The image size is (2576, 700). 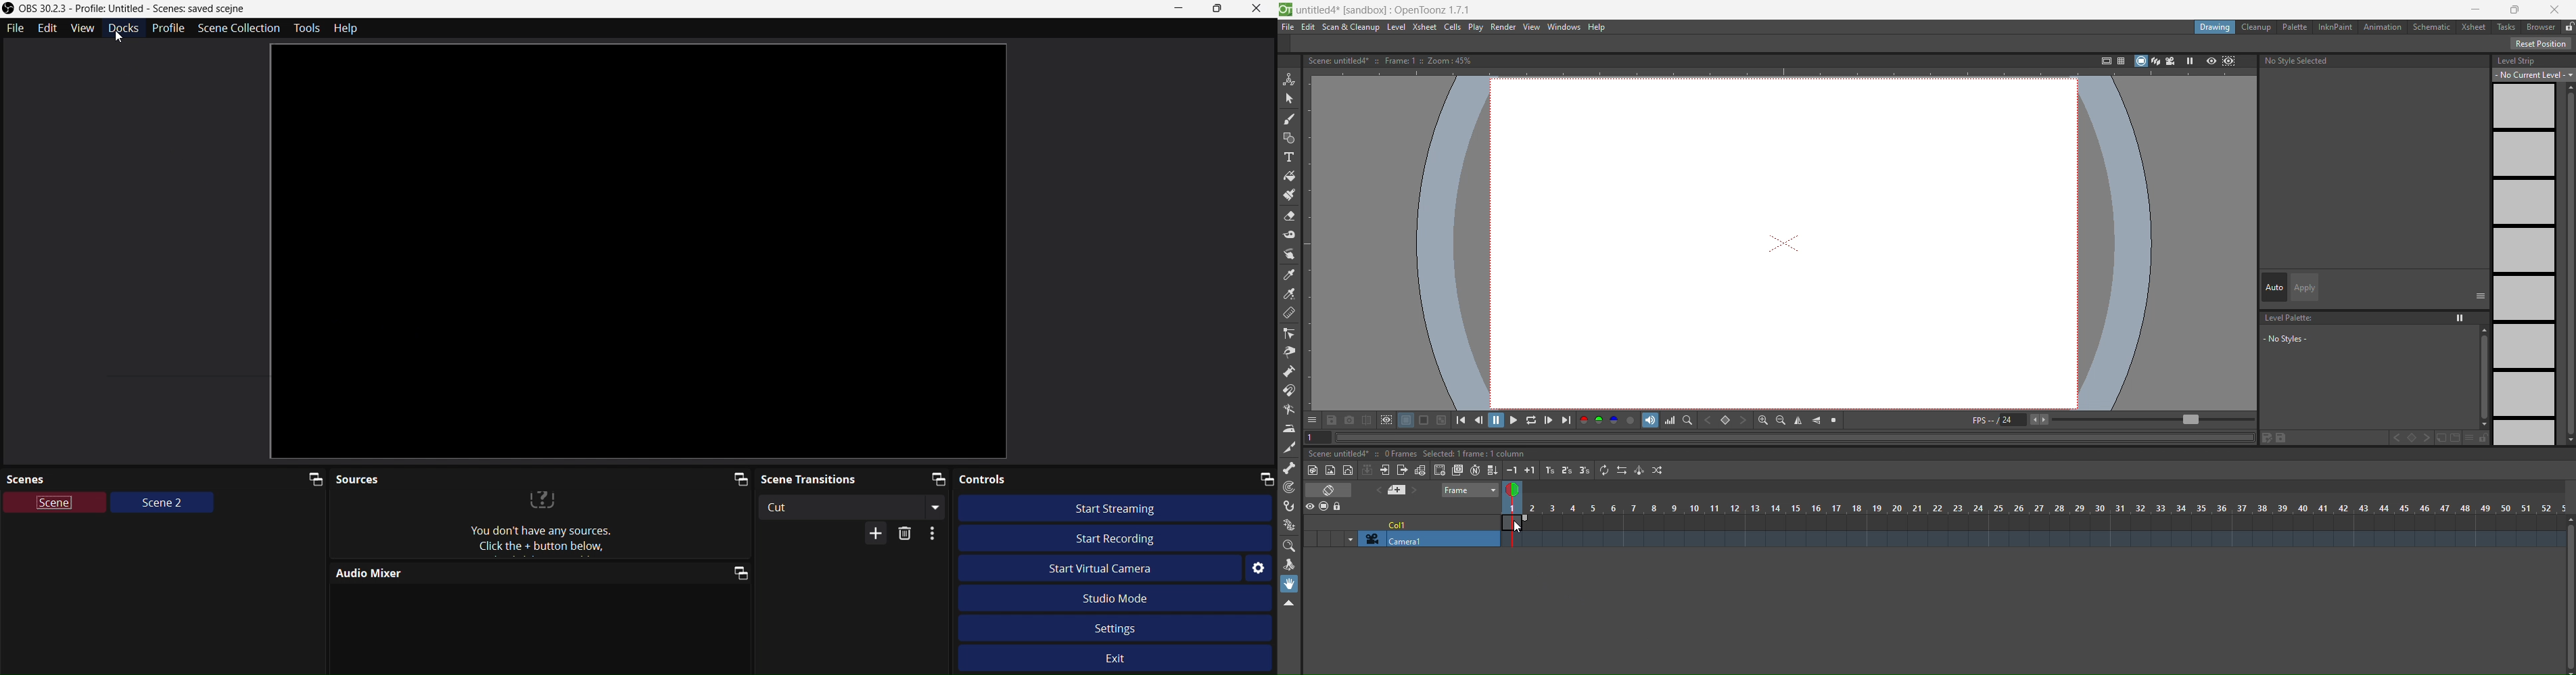 I want to click on Tools, so click(x=302, y=29).